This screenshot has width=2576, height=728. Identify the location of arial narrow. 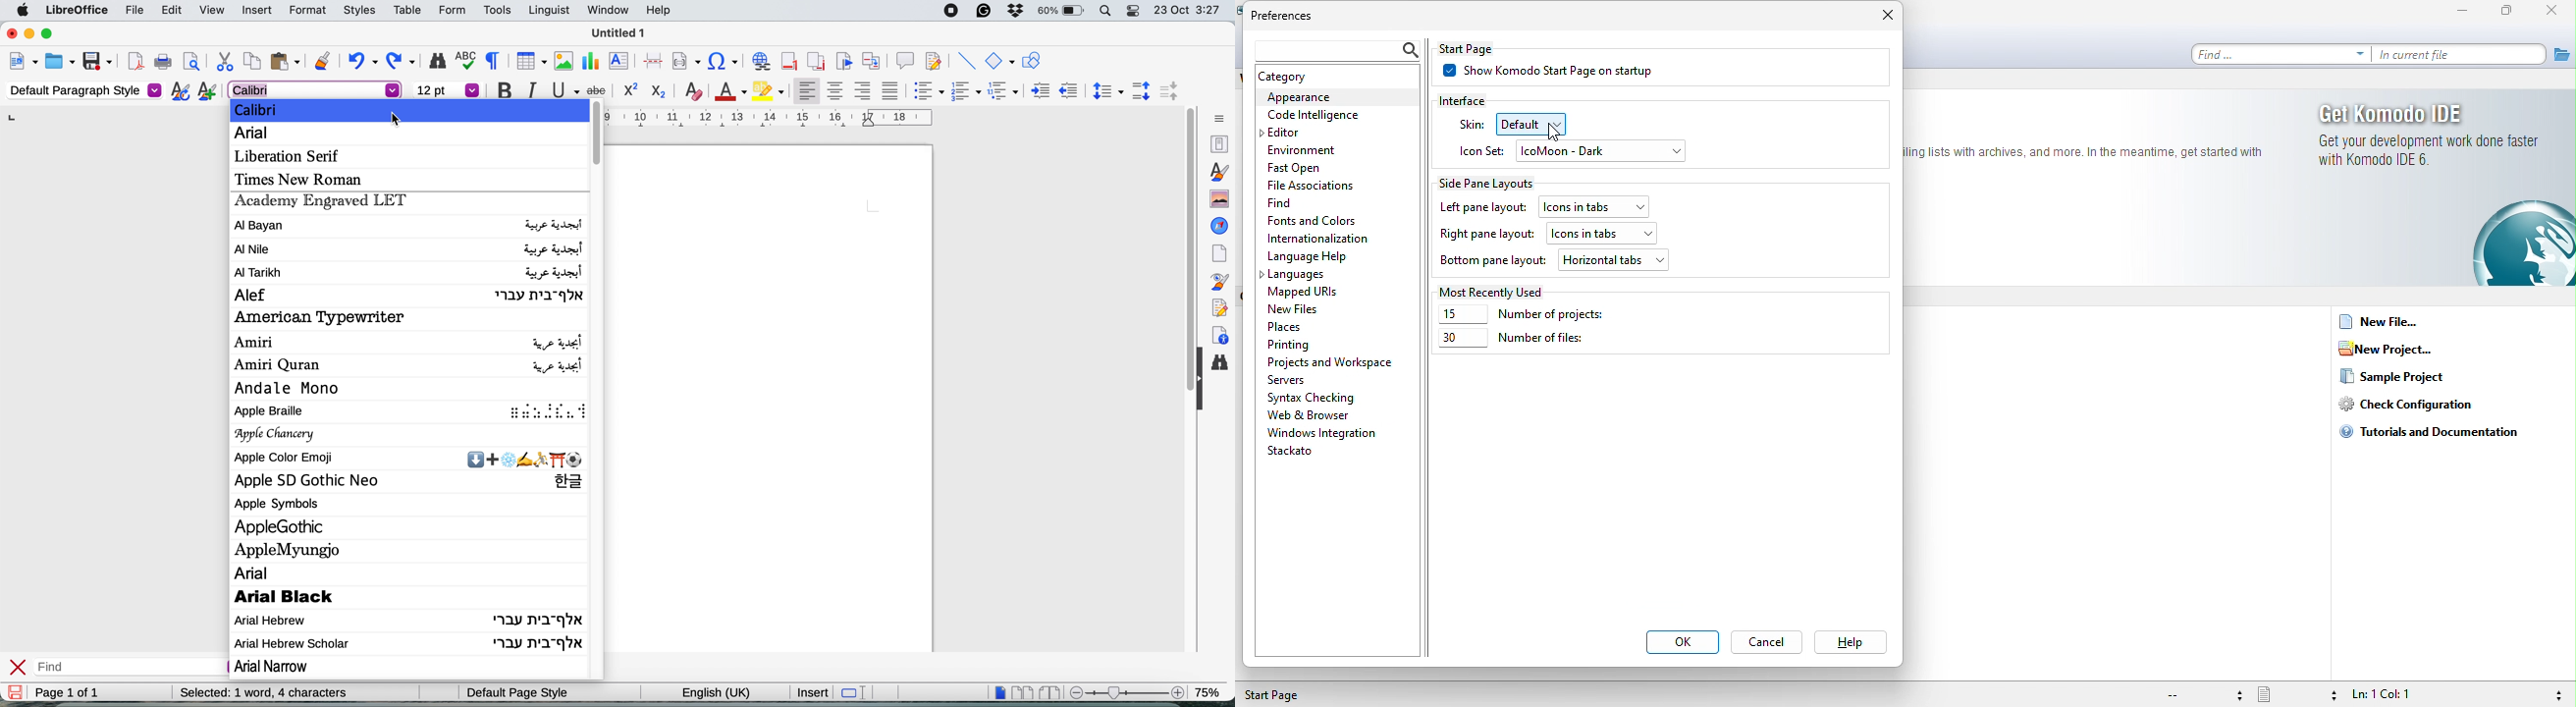
(282, 667).